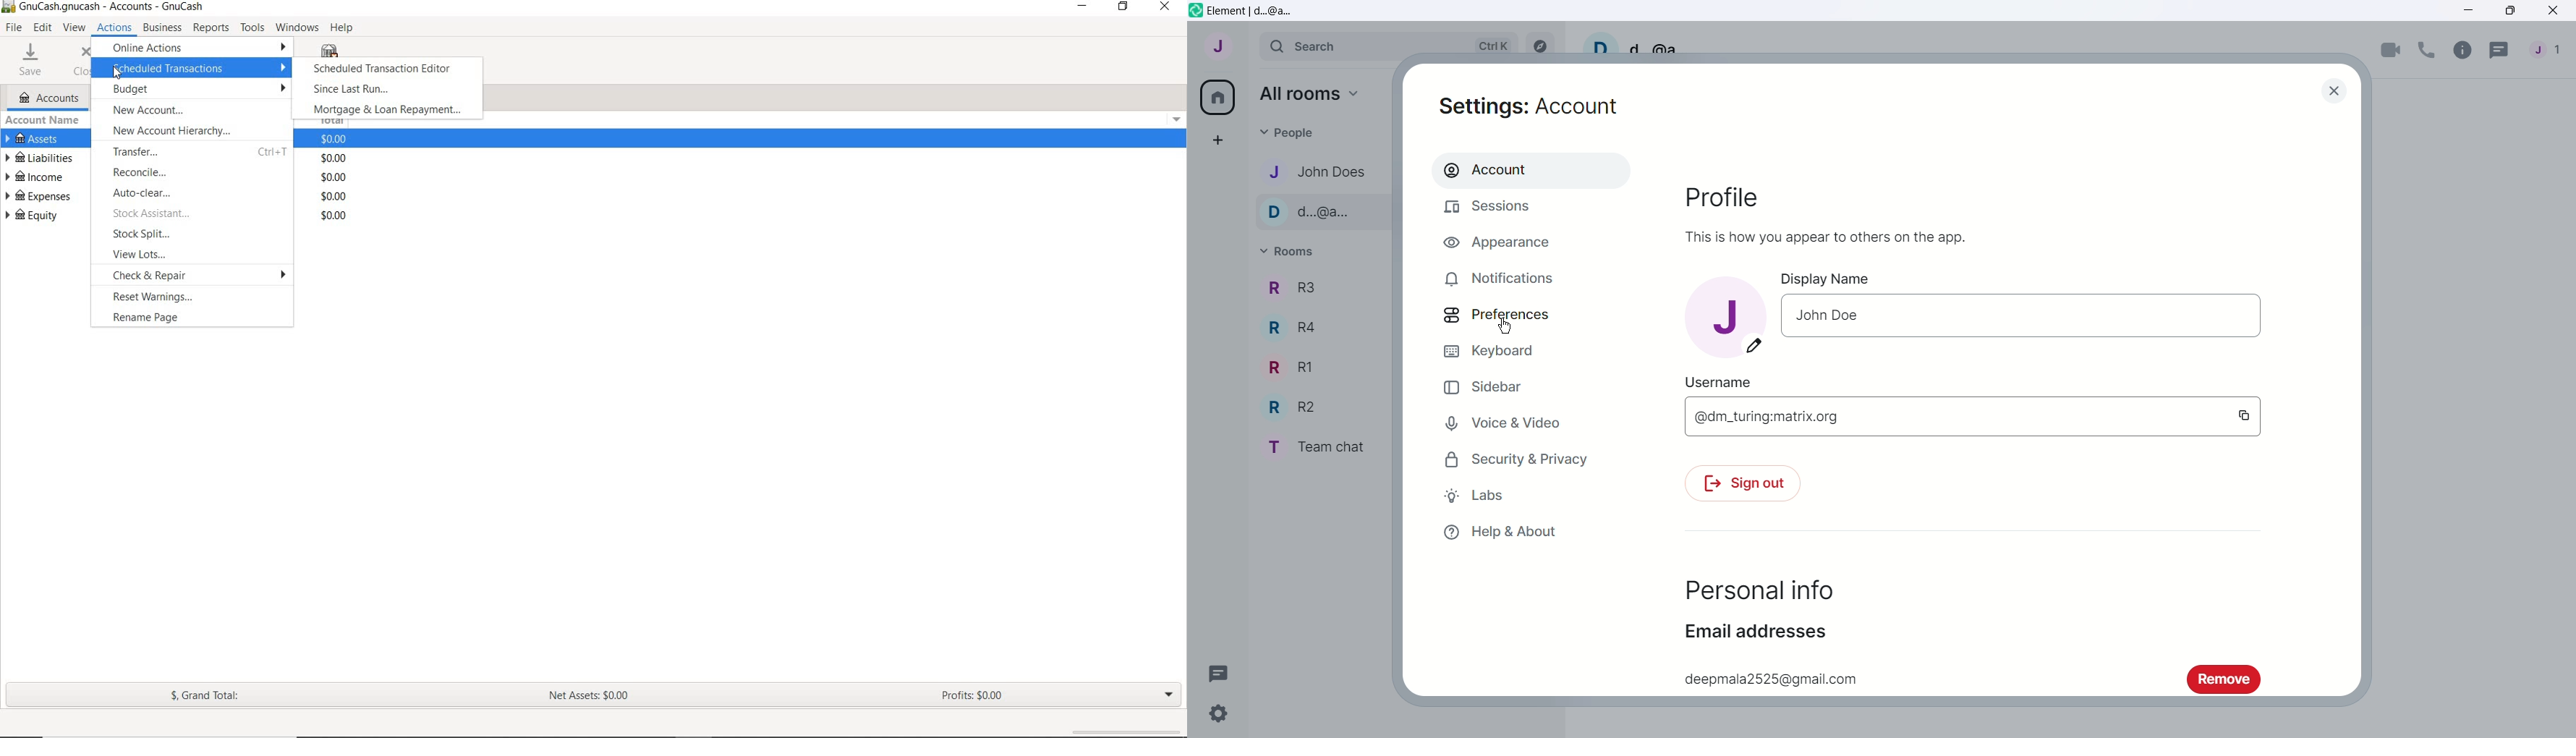  What do you see at coordinates (2512, 10) in the screenshot?
I see `Maximize` at bounding box center [2512, 10].